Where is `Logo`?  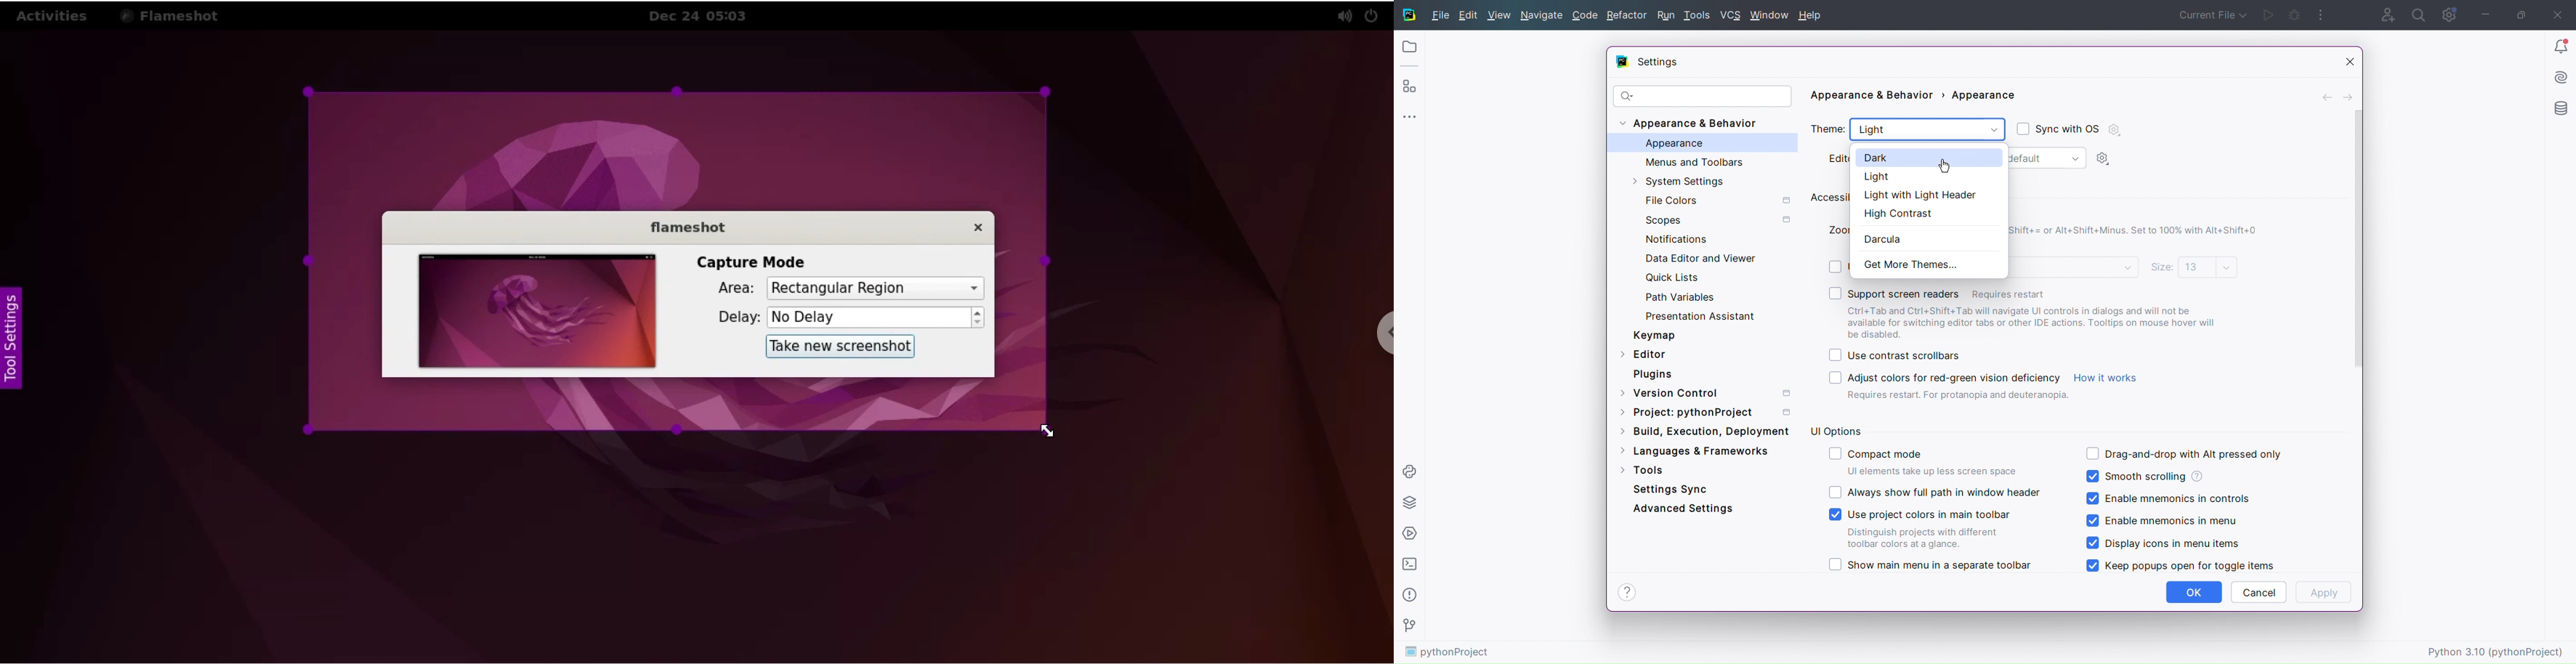
Logo is located at coordinates (1407, 15).